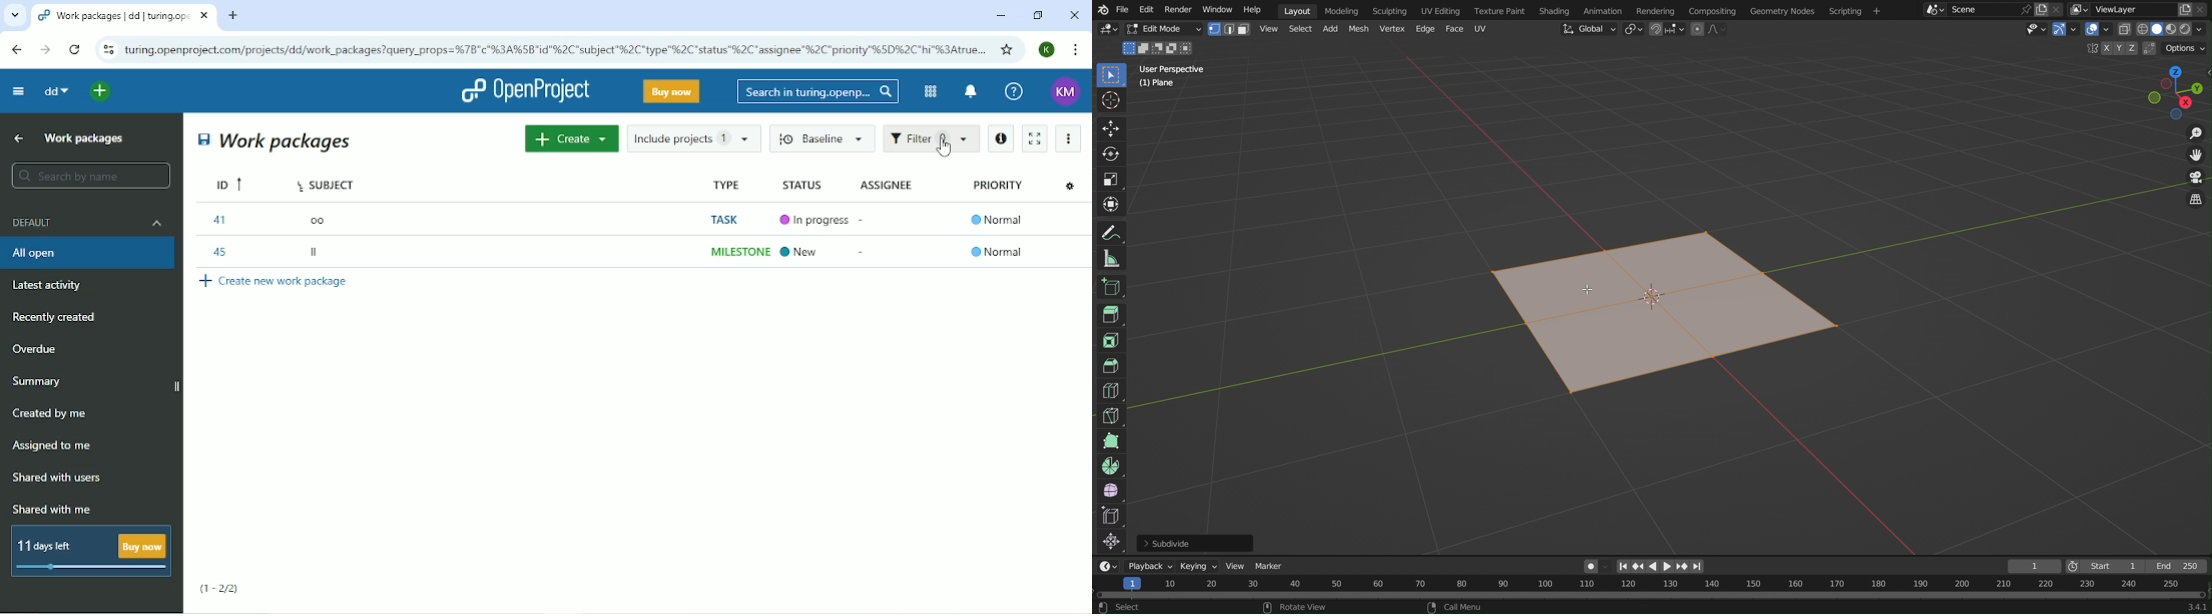  Describe the element at coordinates (818, 221) in the screenshot. I see `In progress` at that location.